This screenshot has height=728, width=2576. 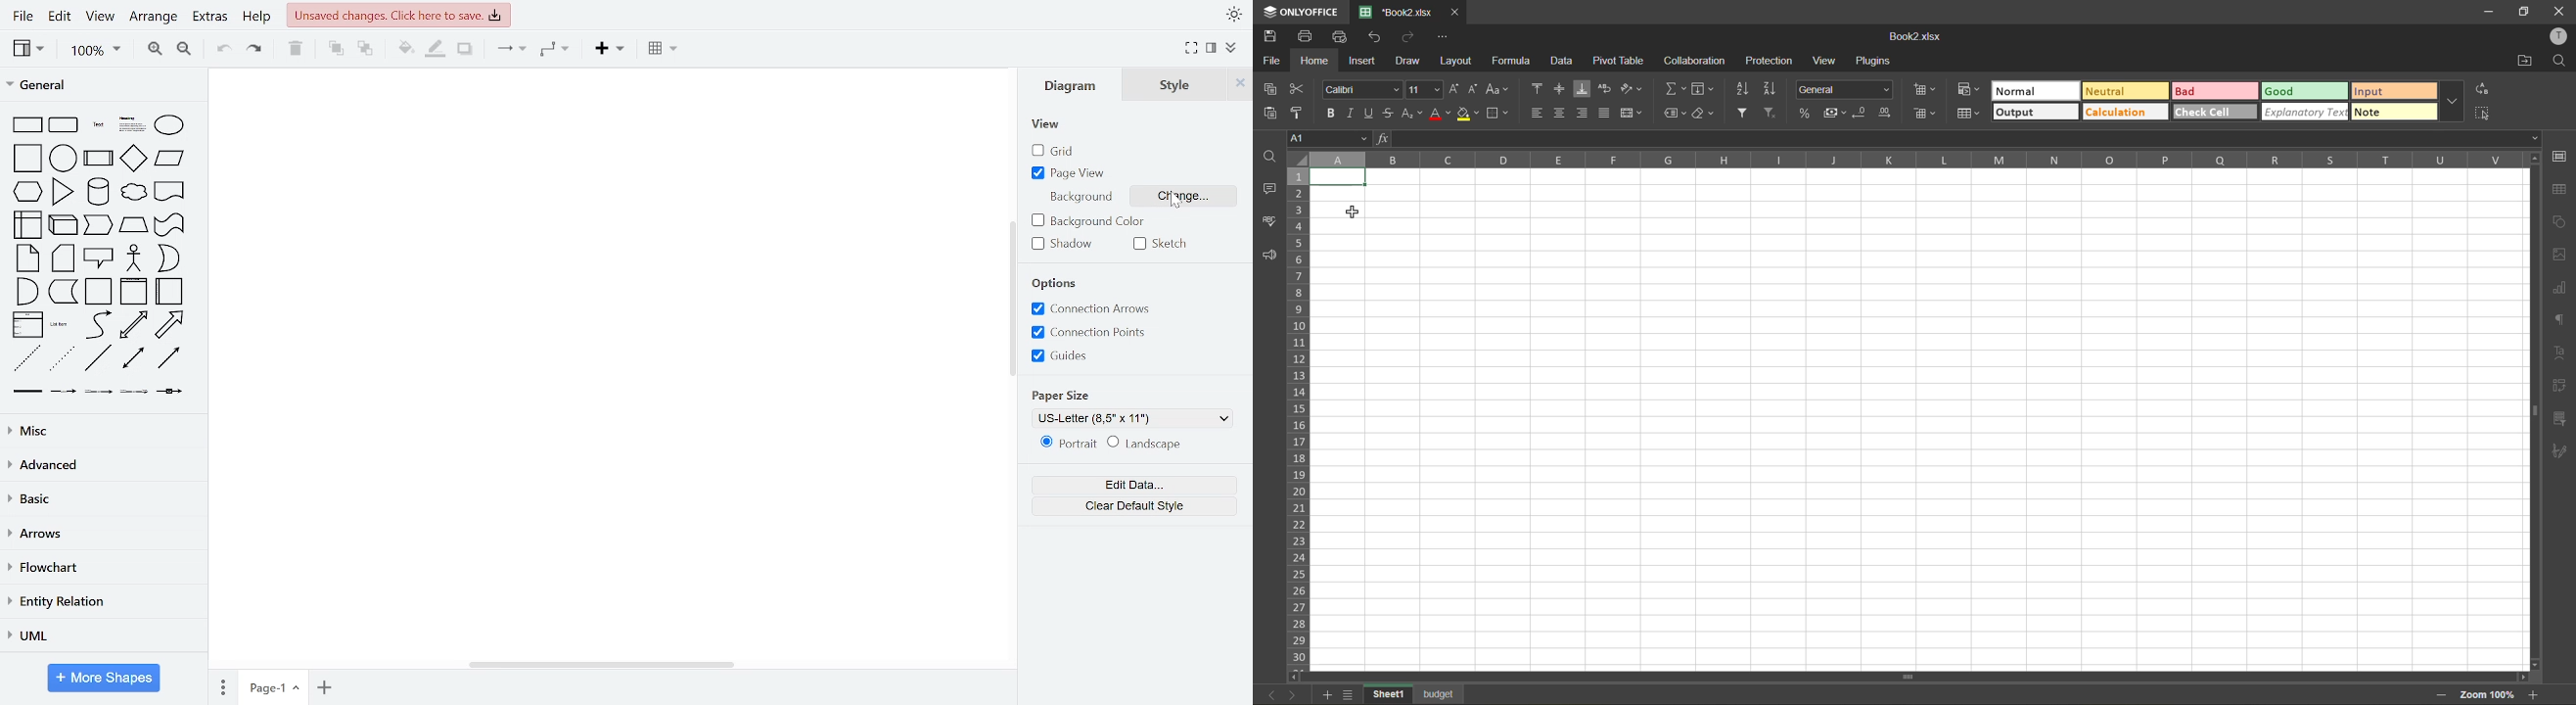 I want to click on general shapes, so click(x=27, y=257).